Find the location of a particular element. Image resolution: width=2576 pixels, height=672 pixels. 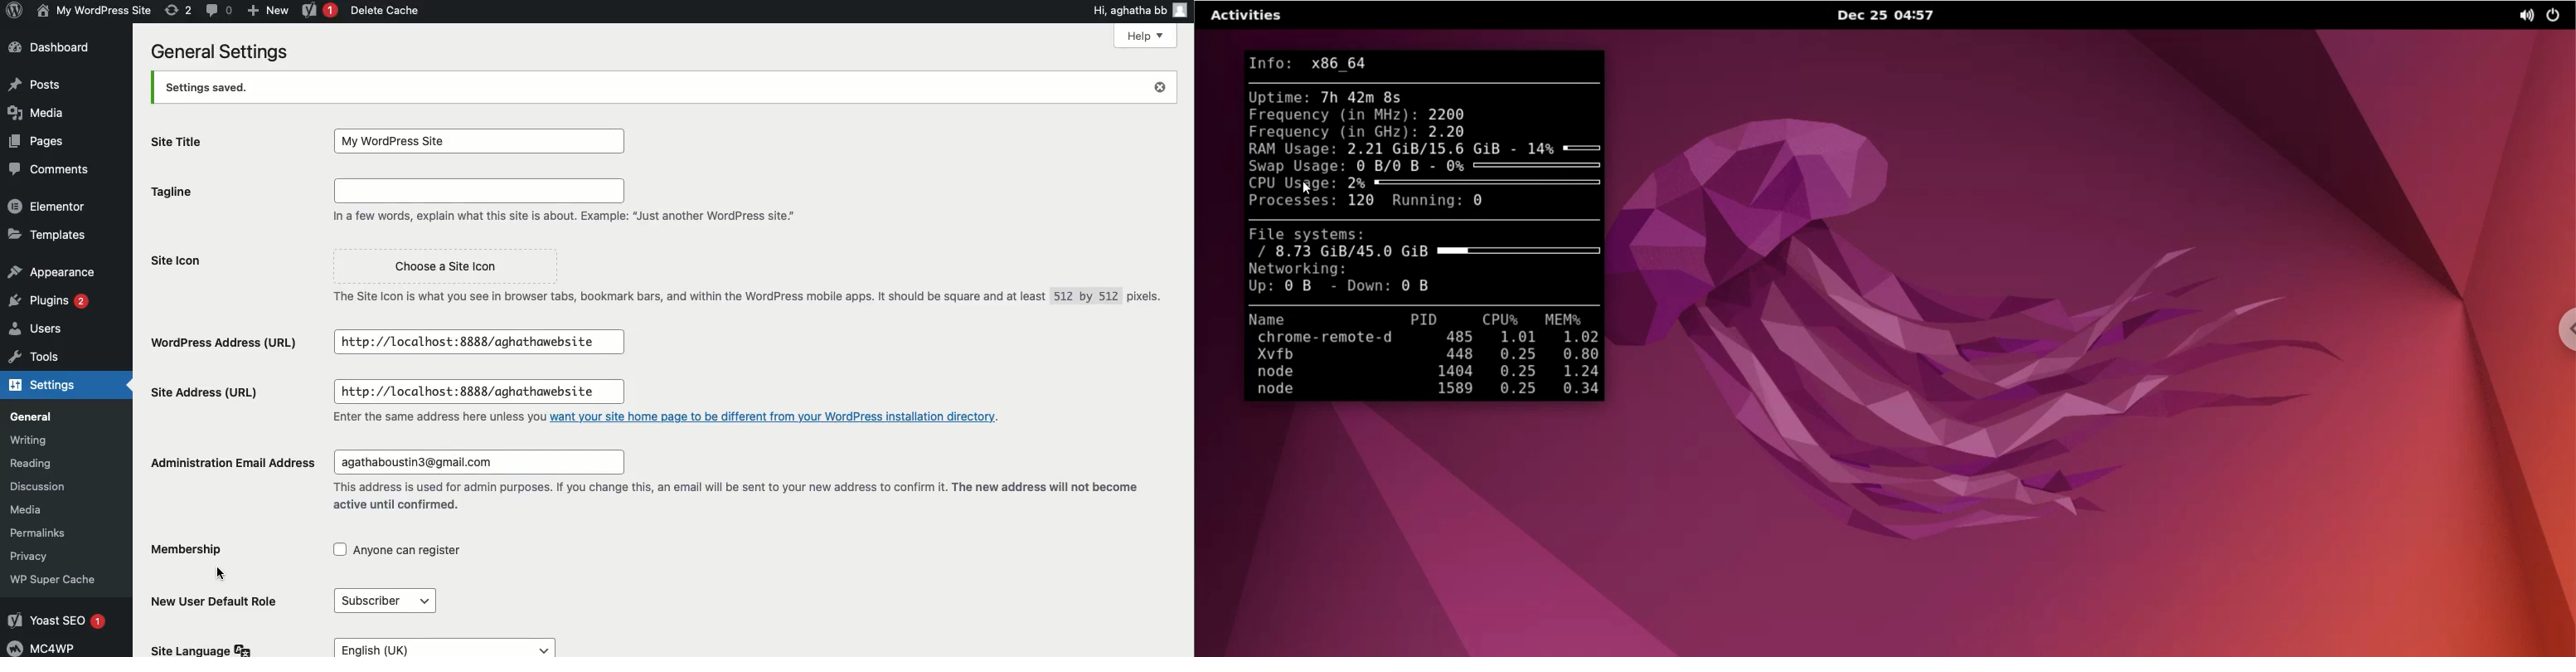

Pages is located at coordinates (40, 139).